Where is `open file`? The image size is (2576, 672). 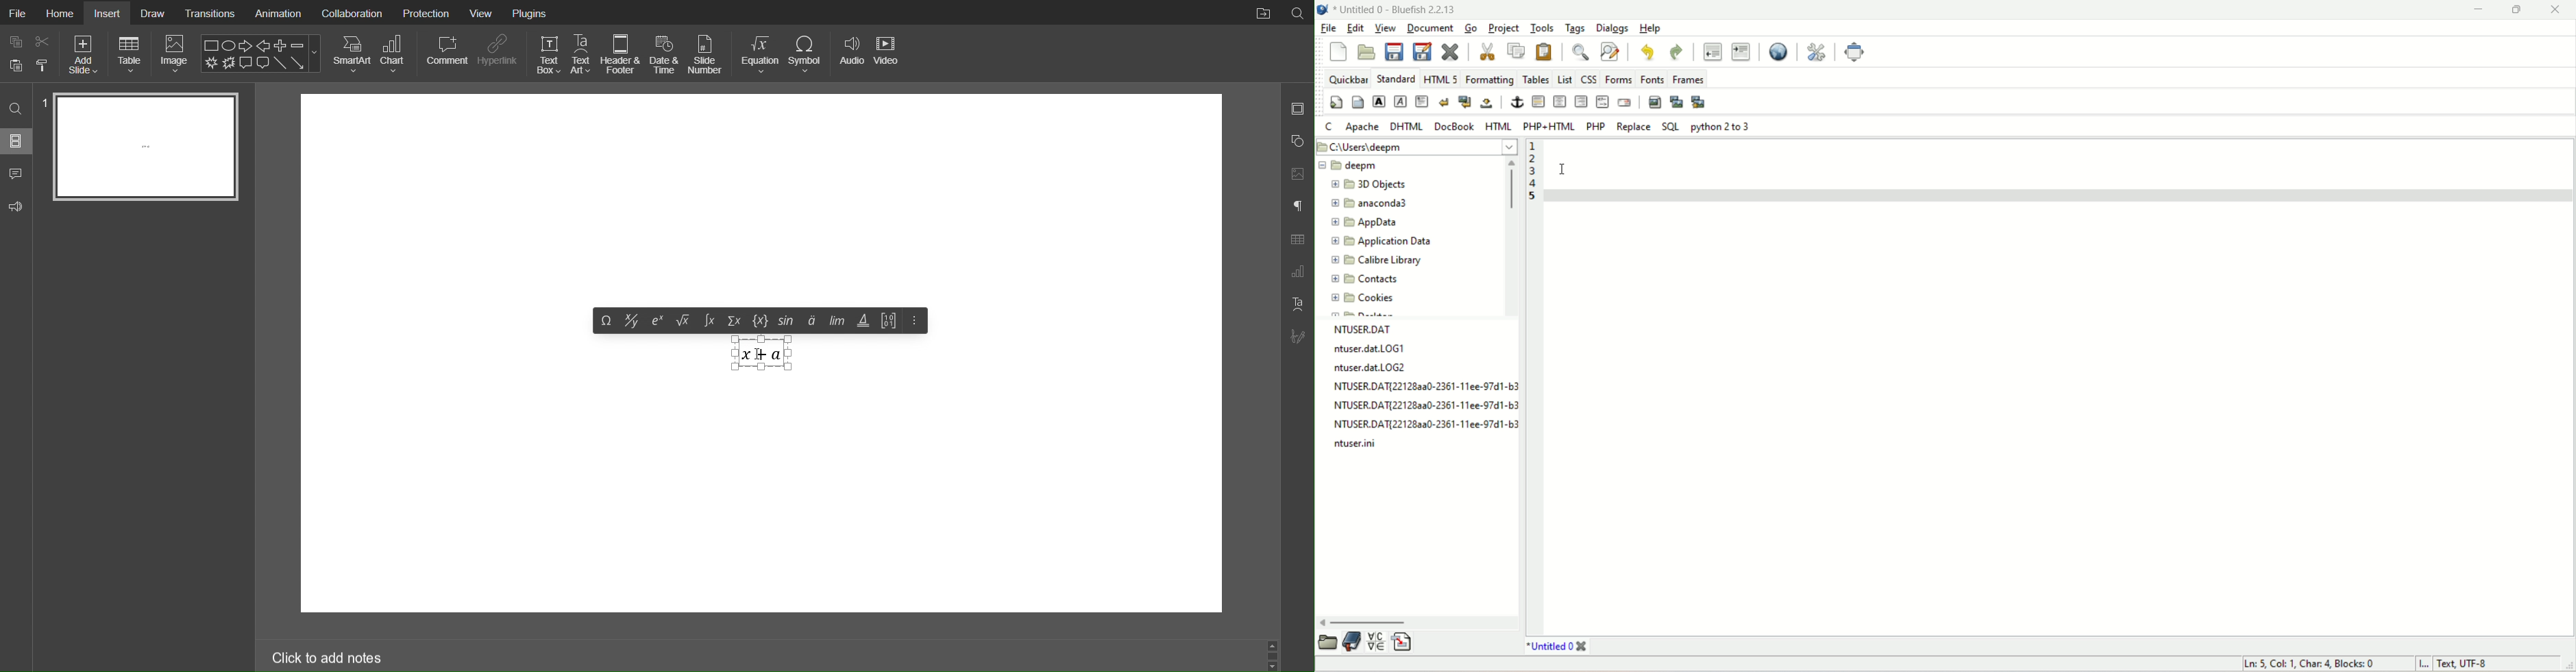 open file is located at coordinates (1366, 53).